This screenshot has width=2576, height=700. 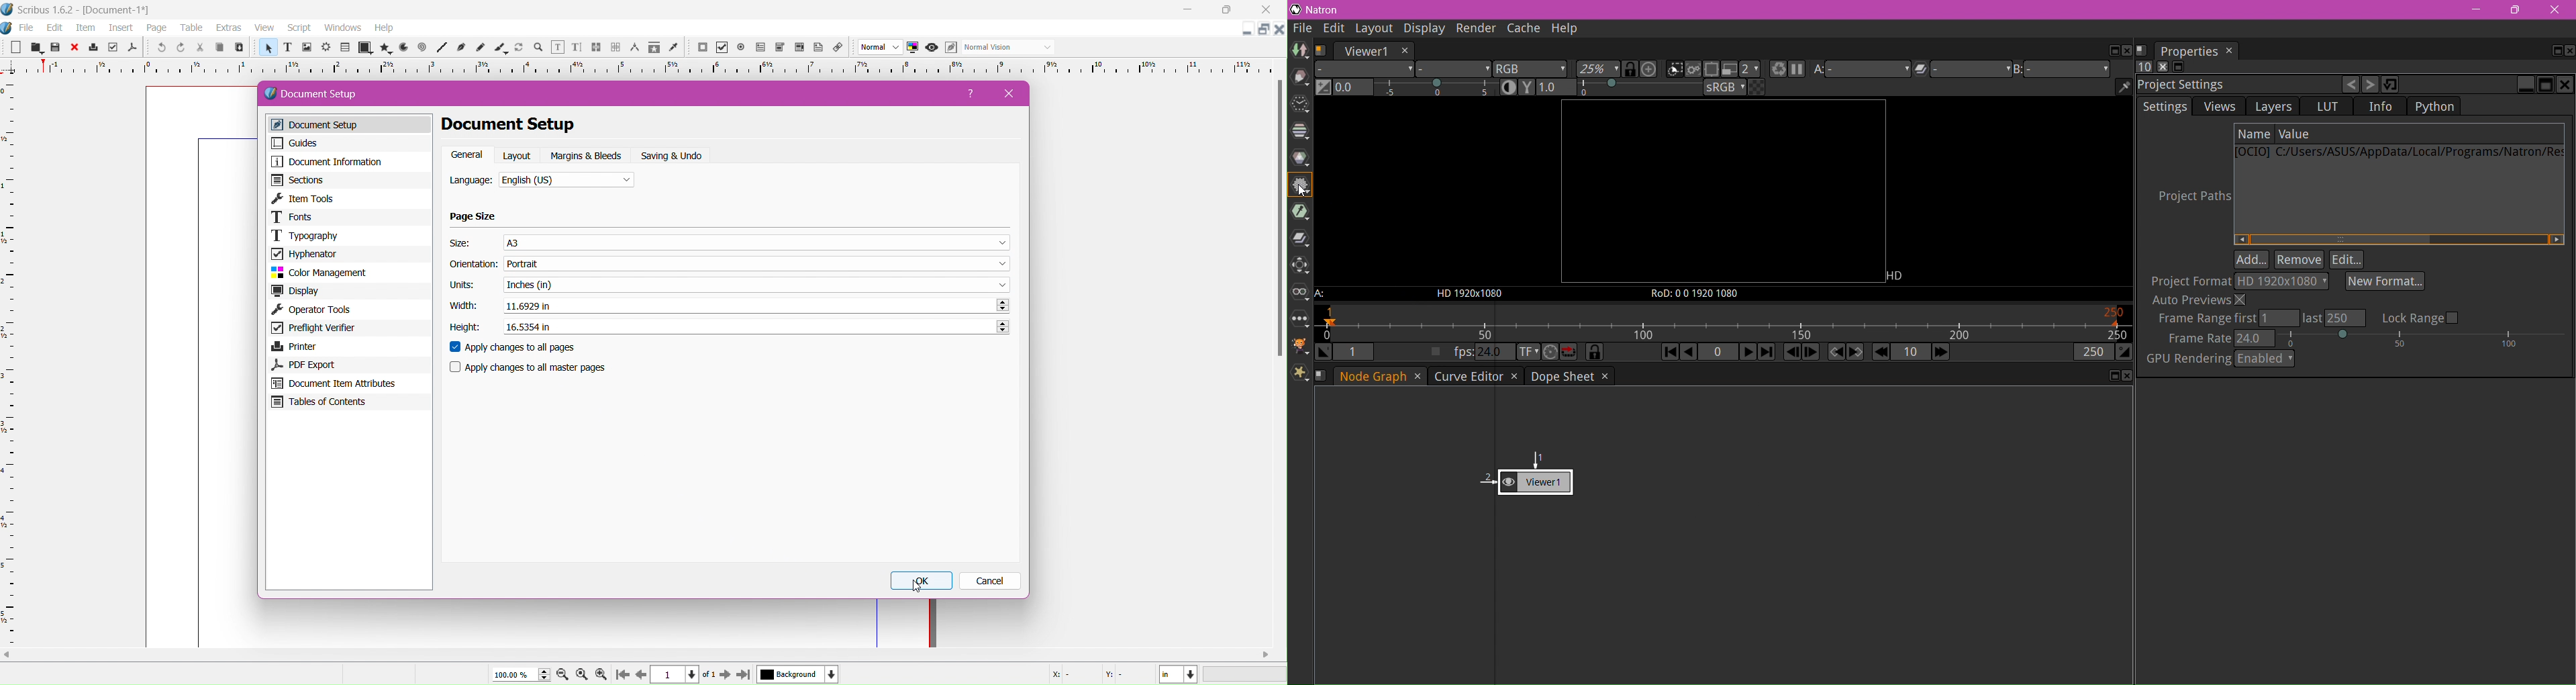 I want to click on redo, so click(x=179, y=48).